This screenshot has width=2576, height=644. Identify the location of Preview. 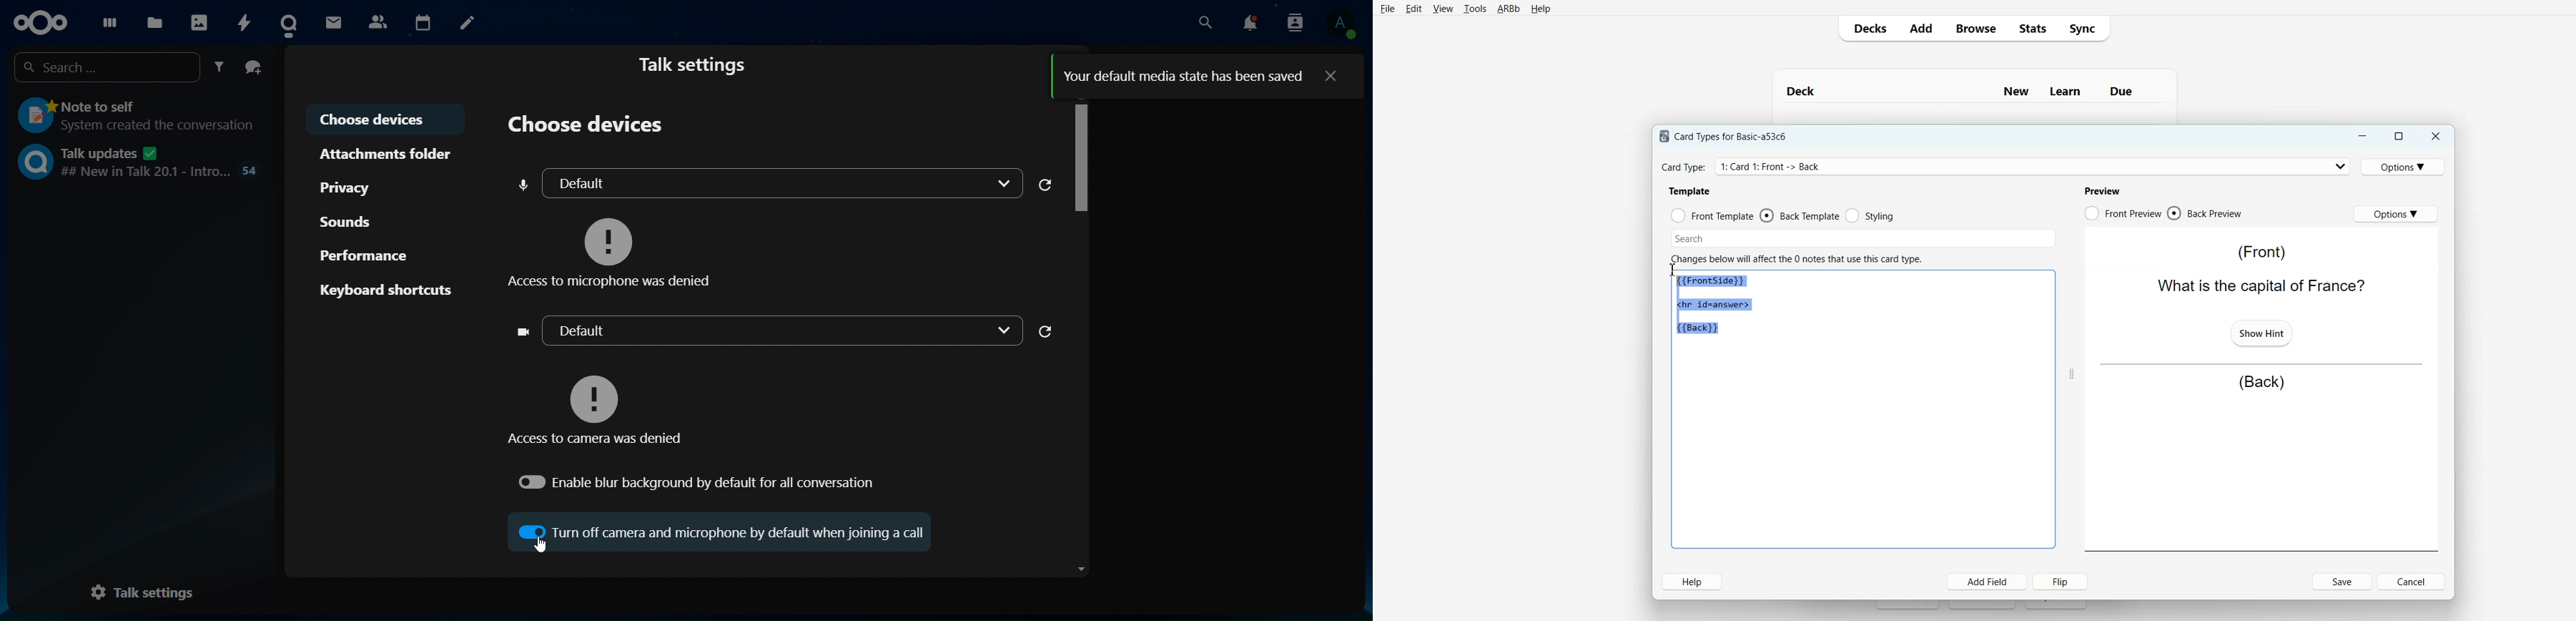
(2102, 191).